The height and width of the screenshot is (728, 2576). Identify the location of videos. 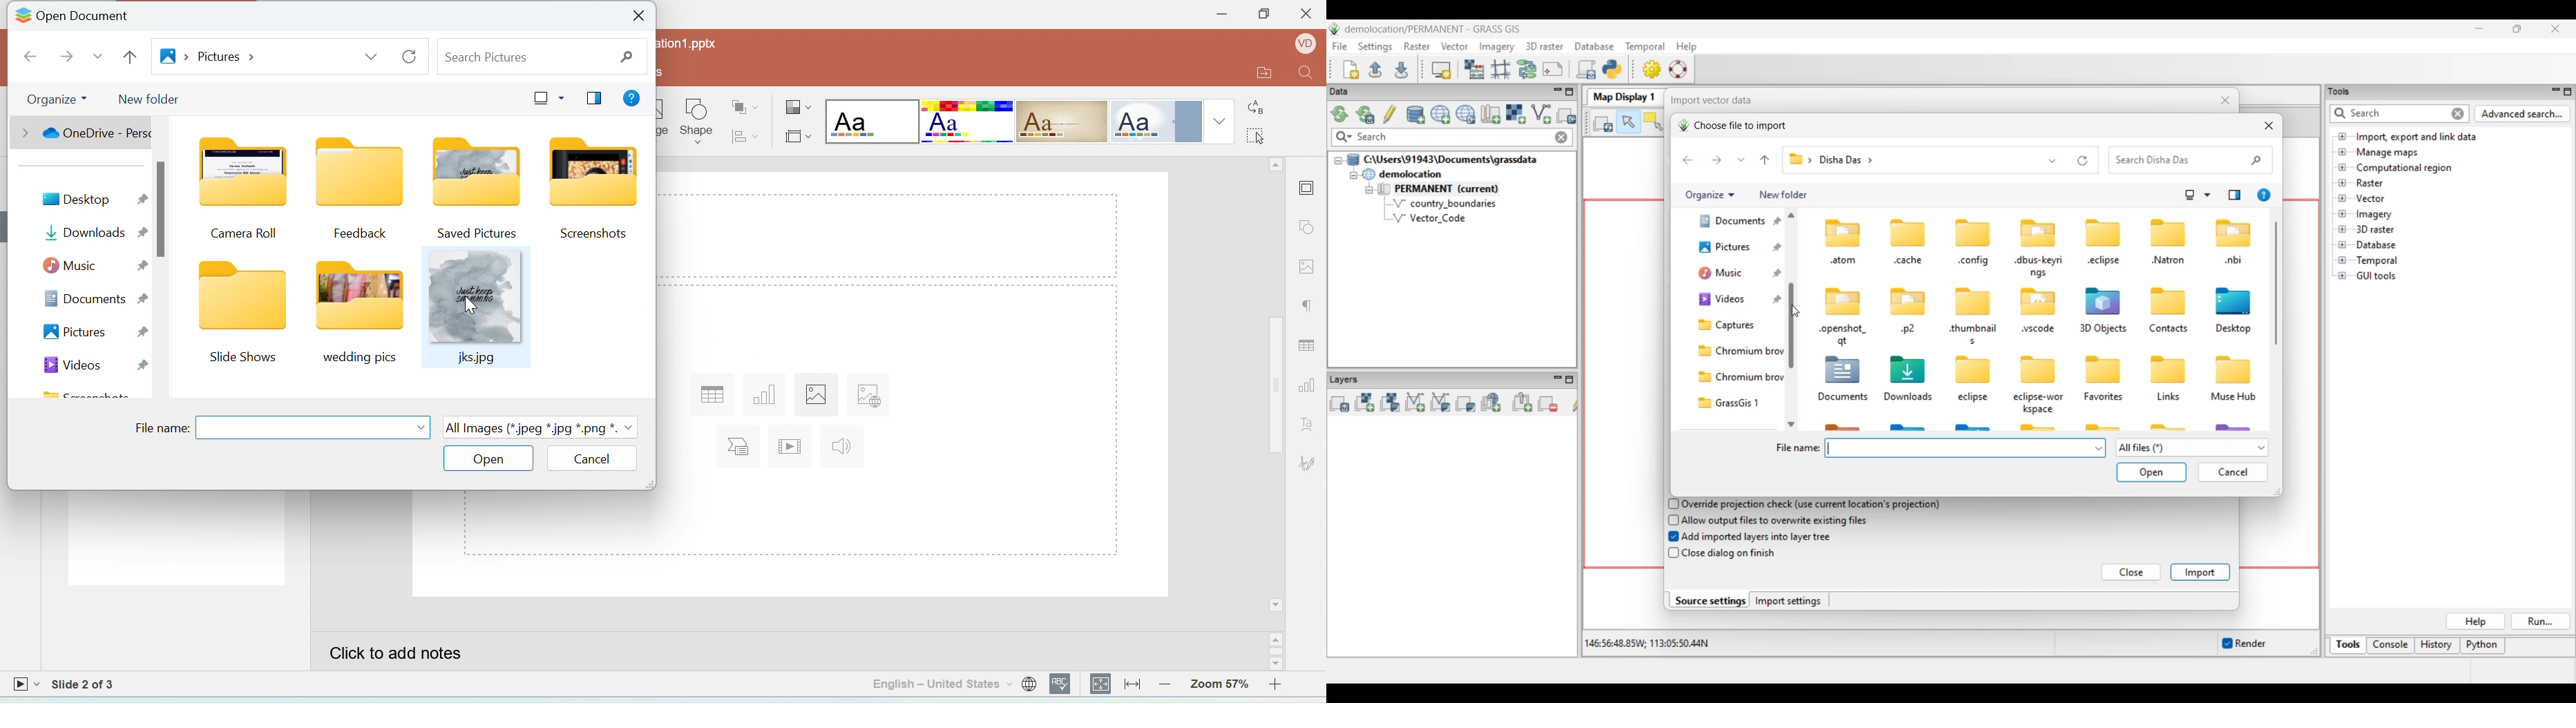
(90, 365).